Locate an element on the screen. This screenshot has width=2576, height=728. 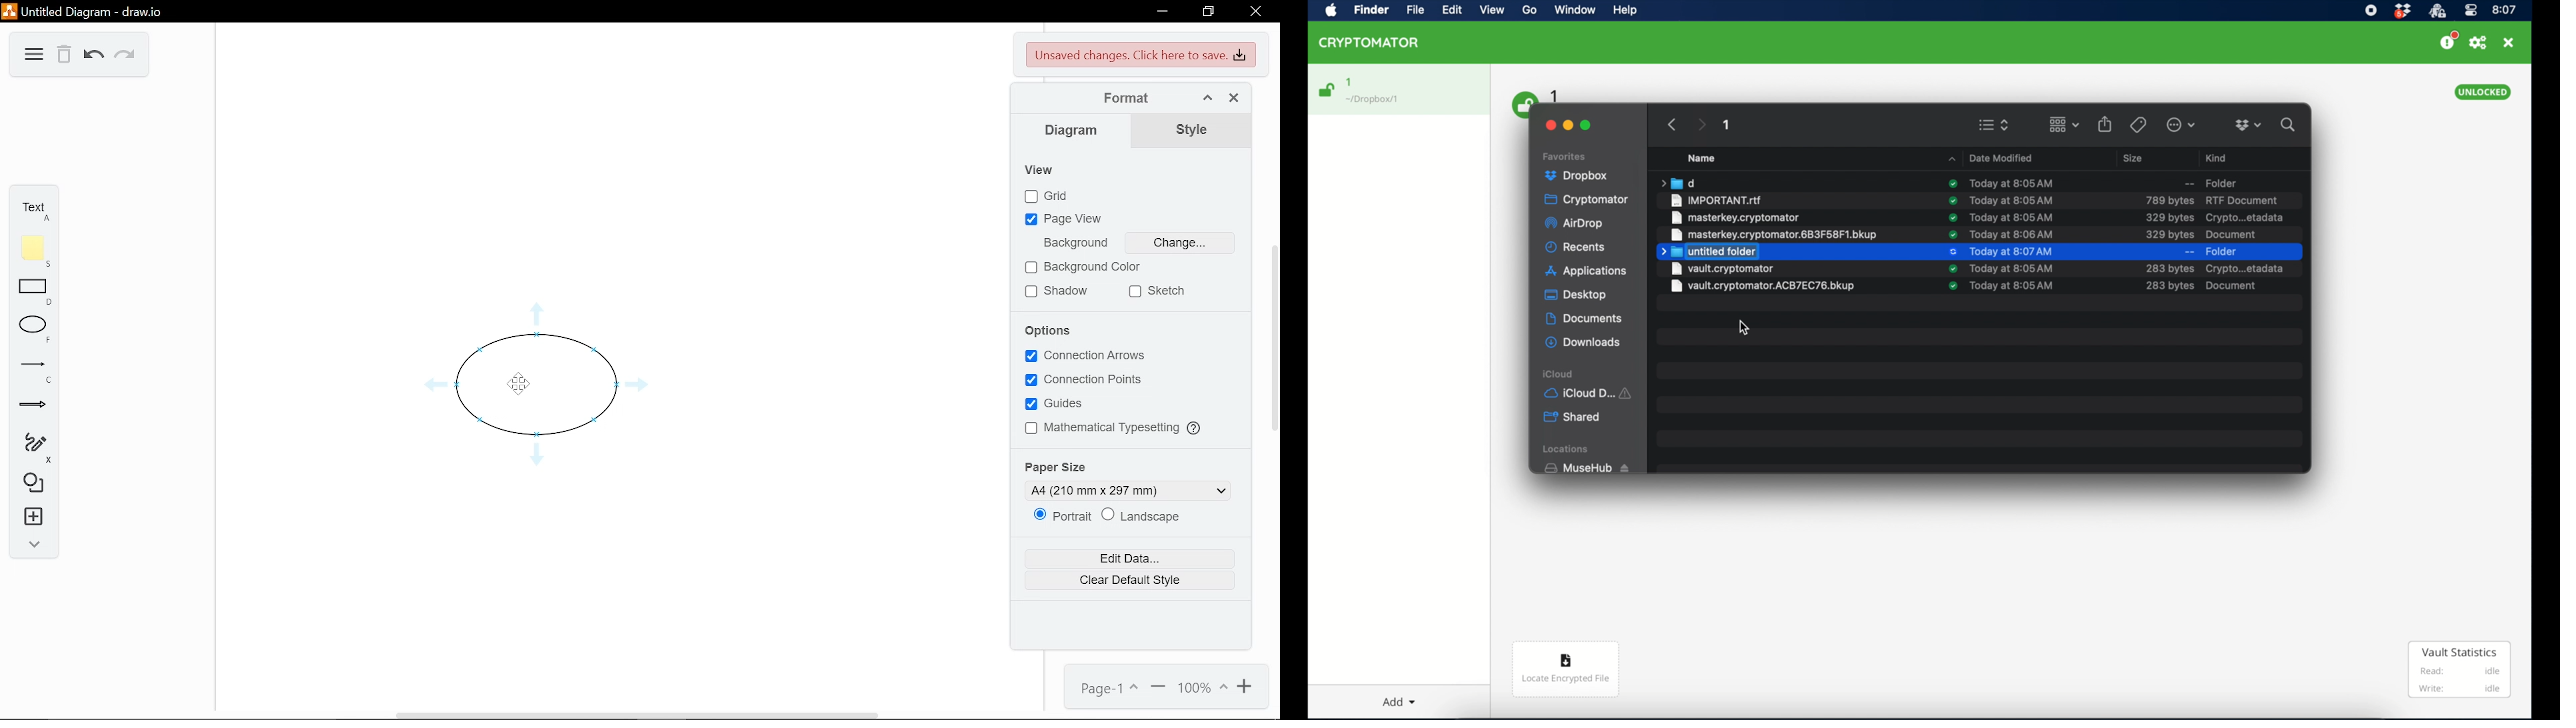
Background is located at coordinates (1078, 242).